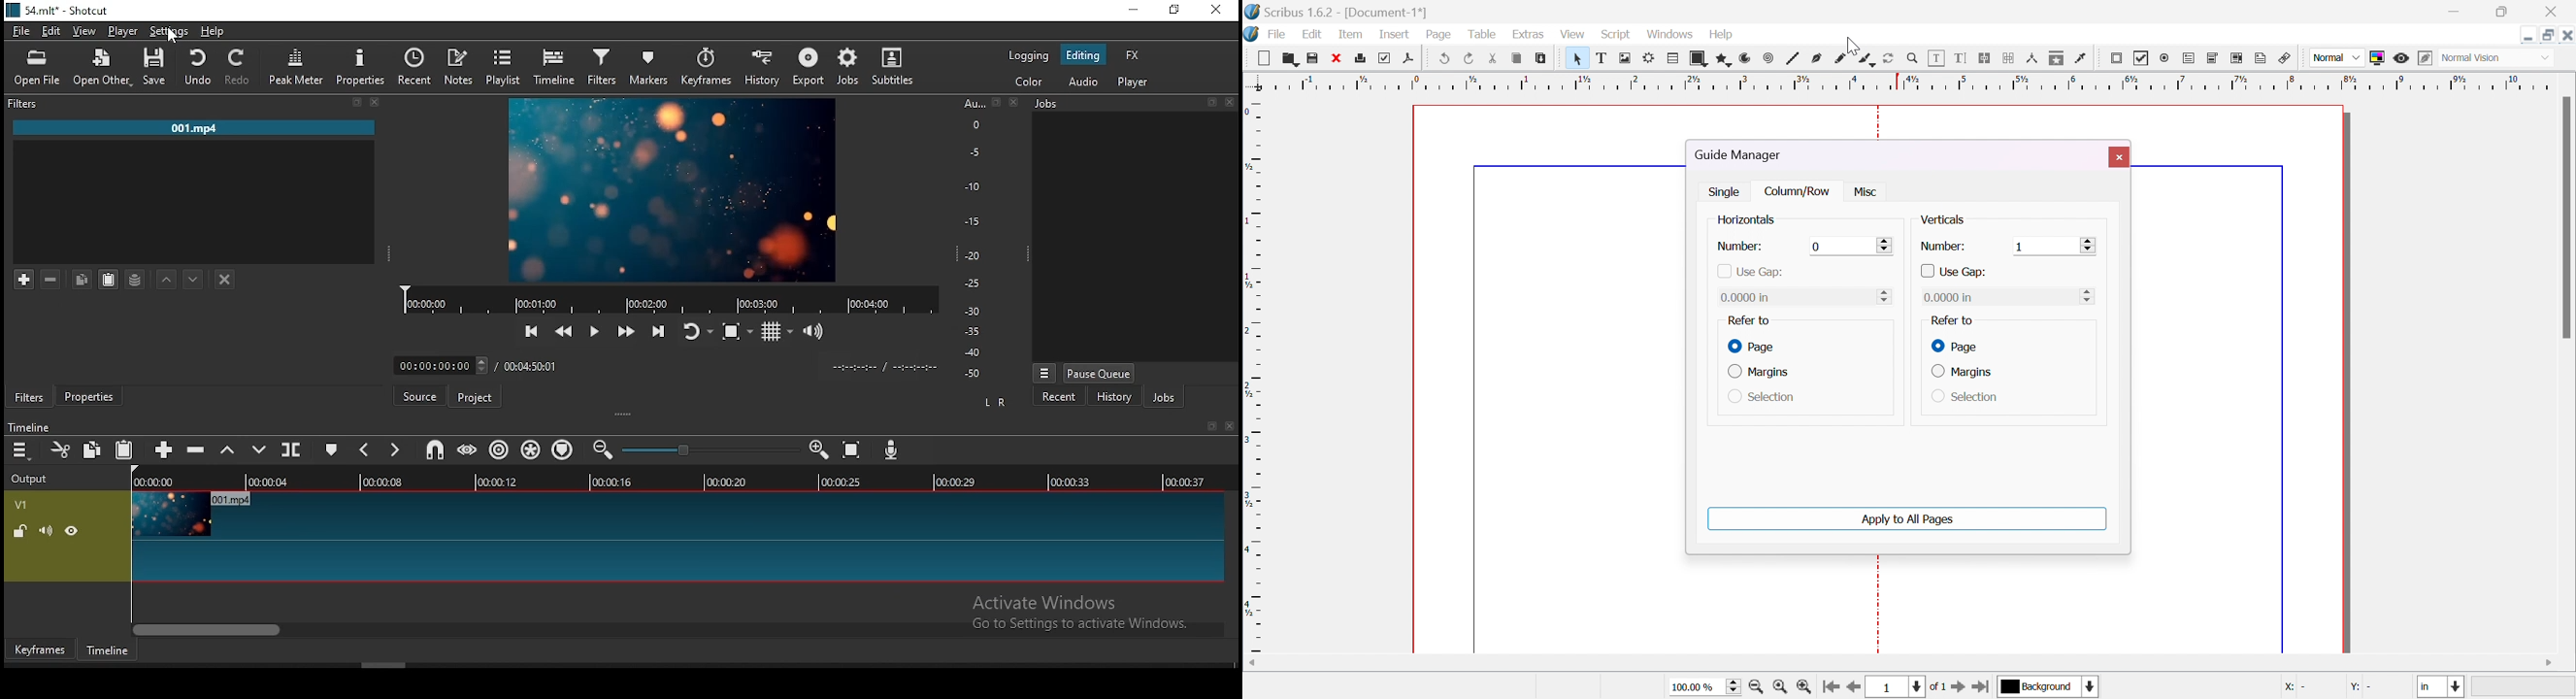 This screenshot has height=700, width=2576. What do you see at coordinates (109, 280) in the screenshot?
I see `paste` at bounding box center [109, 280].